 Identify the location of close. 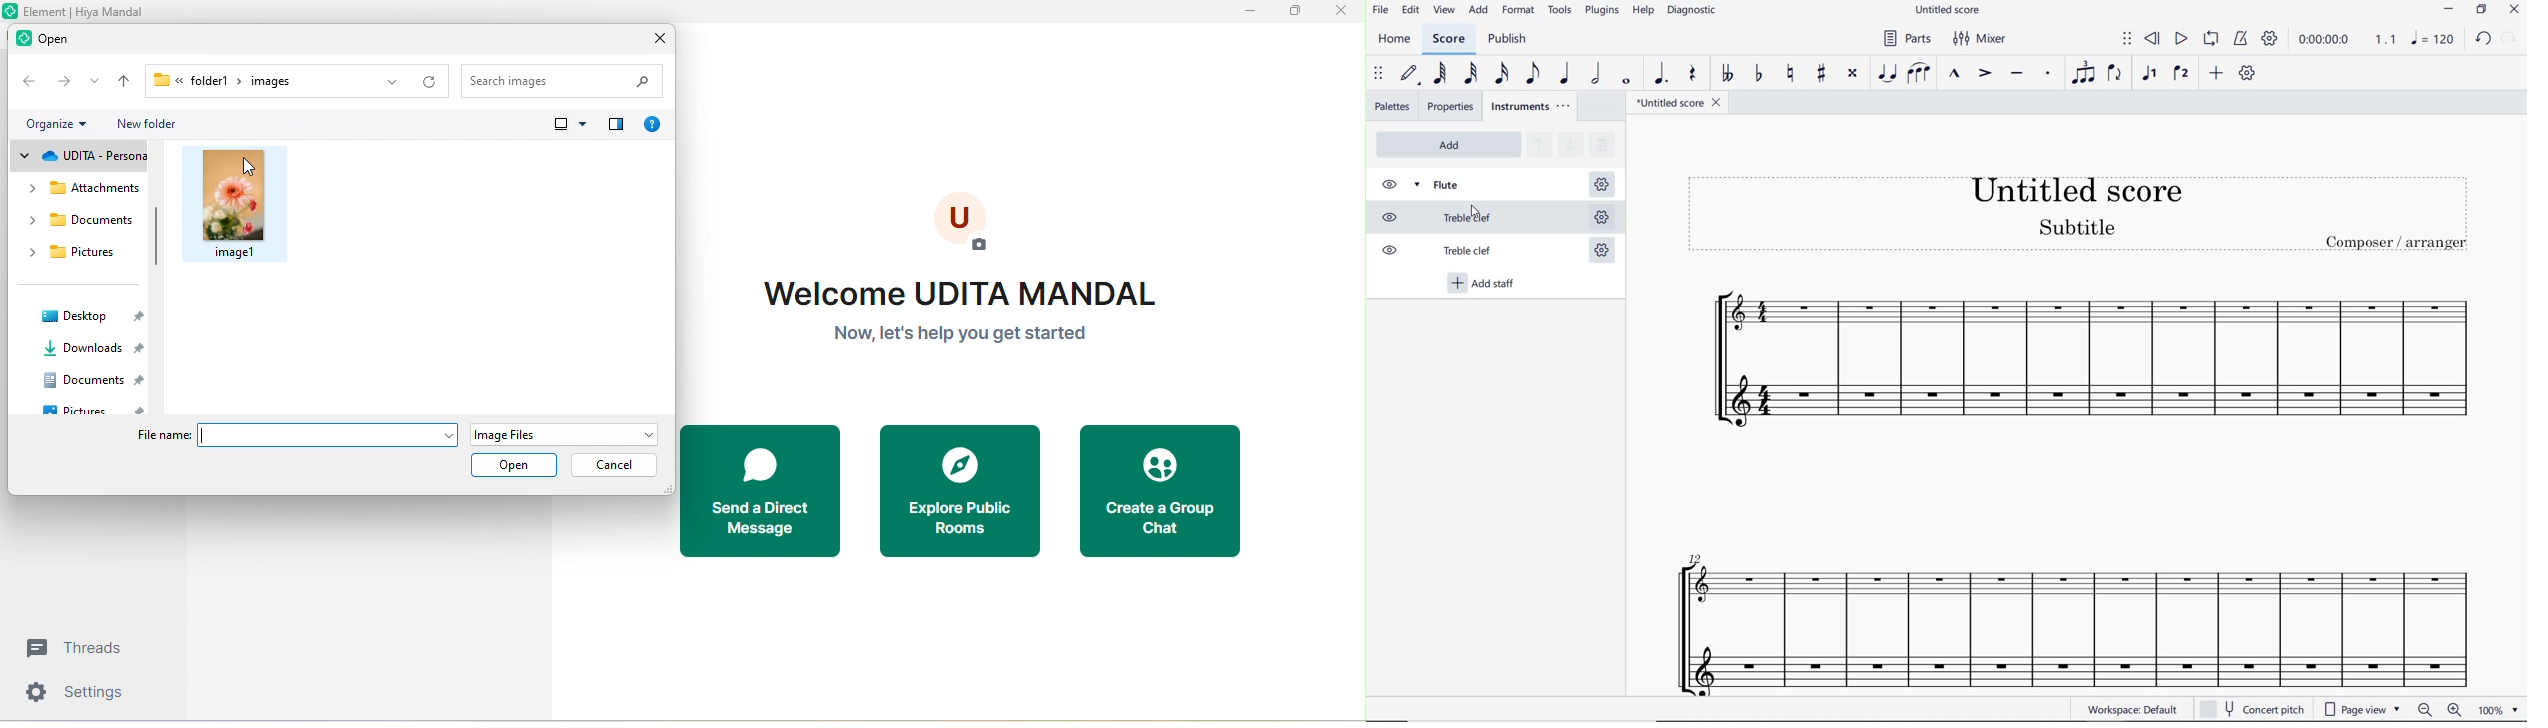
(654, 37).